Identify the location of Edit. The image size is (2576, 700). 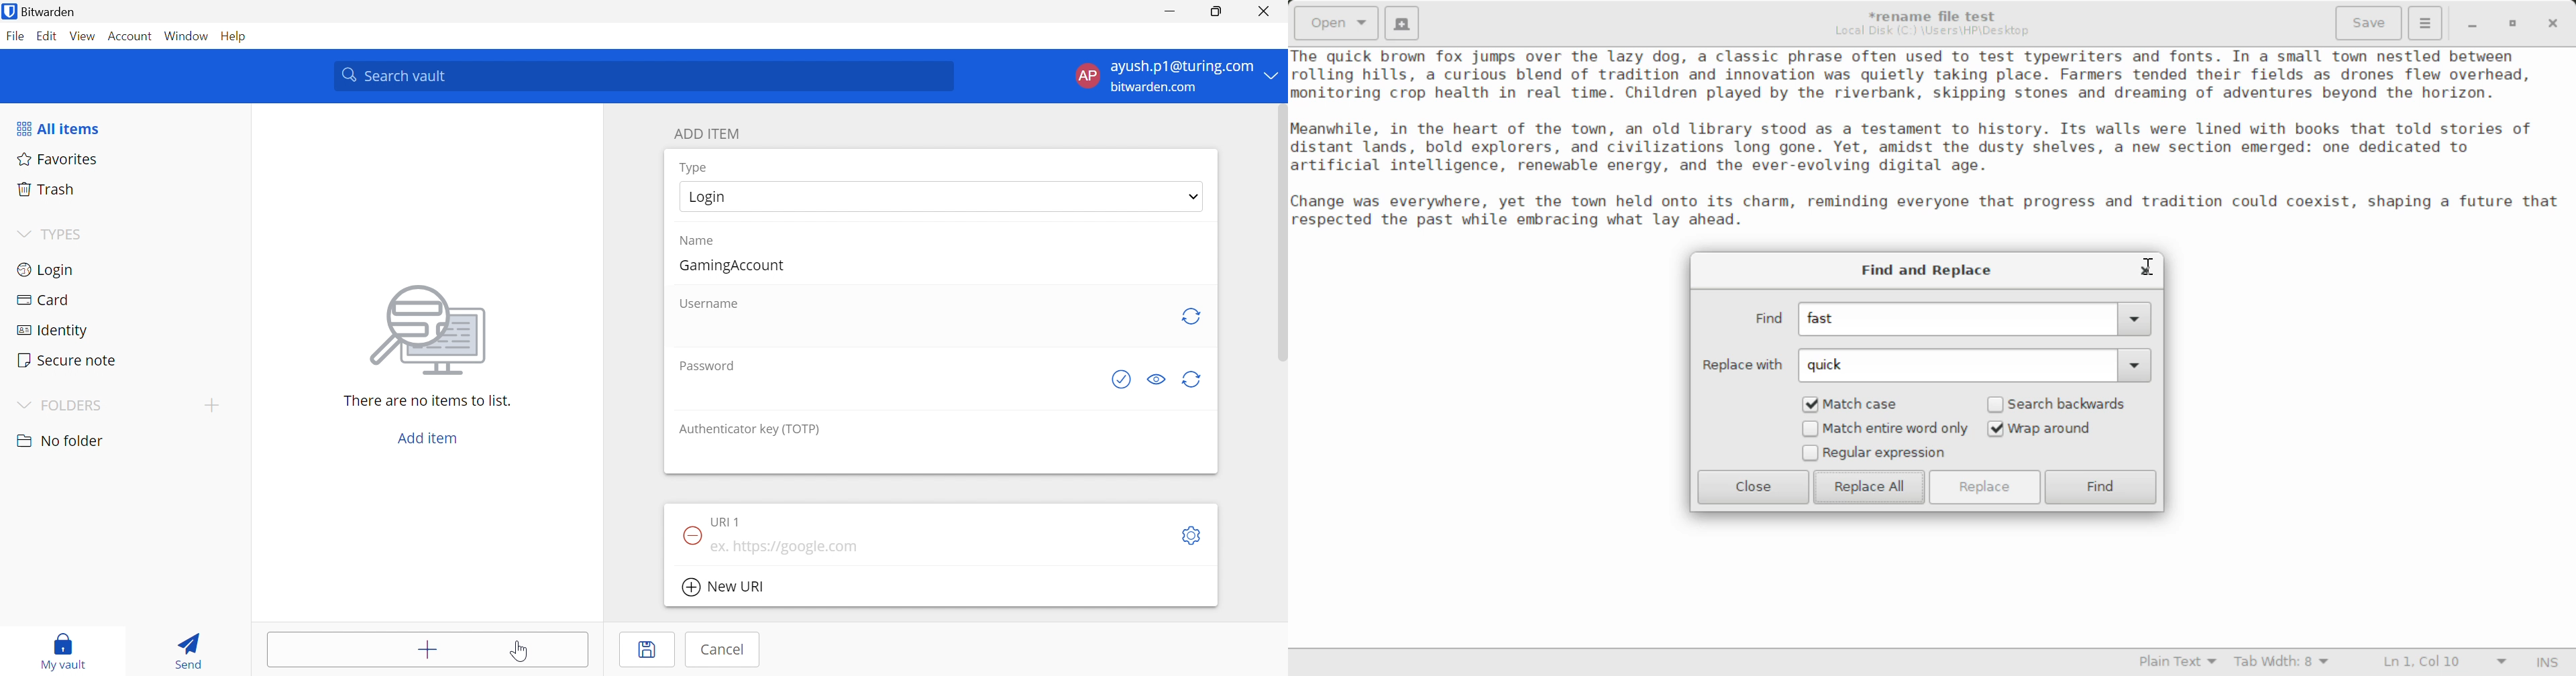
(49, 35).